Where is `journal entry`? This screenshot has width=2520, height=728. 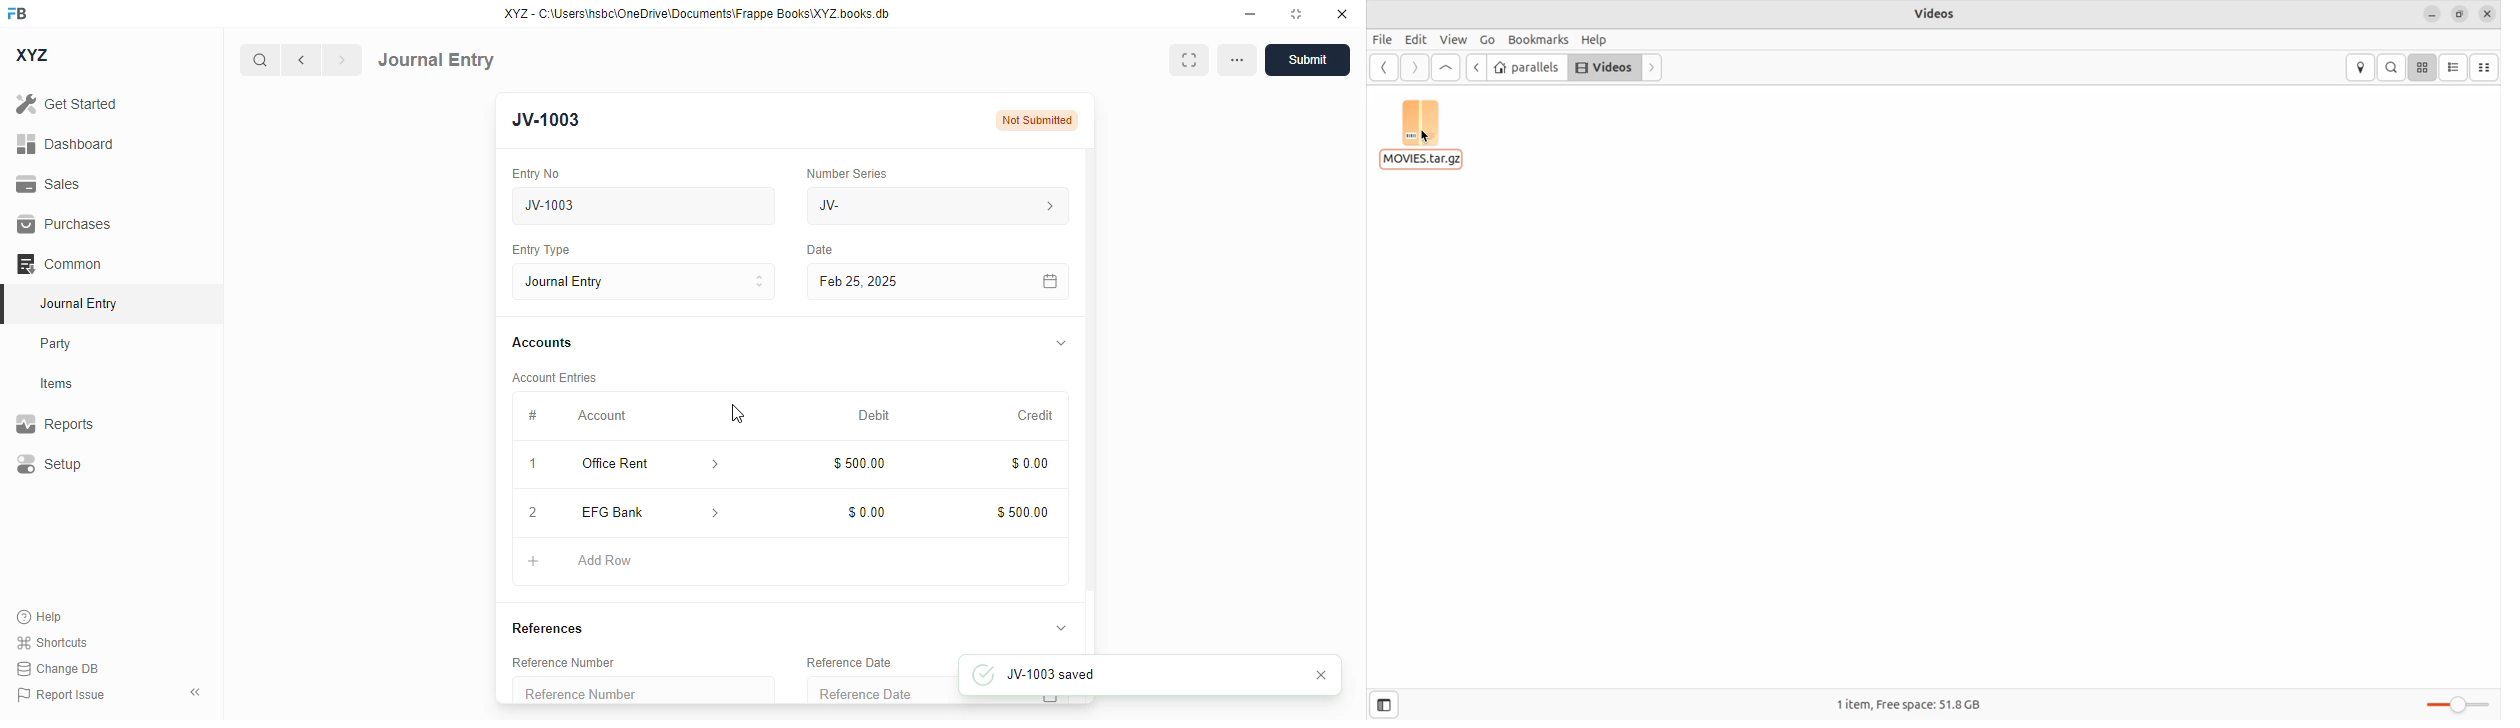 journal entry is located at coordinates (77, 303).